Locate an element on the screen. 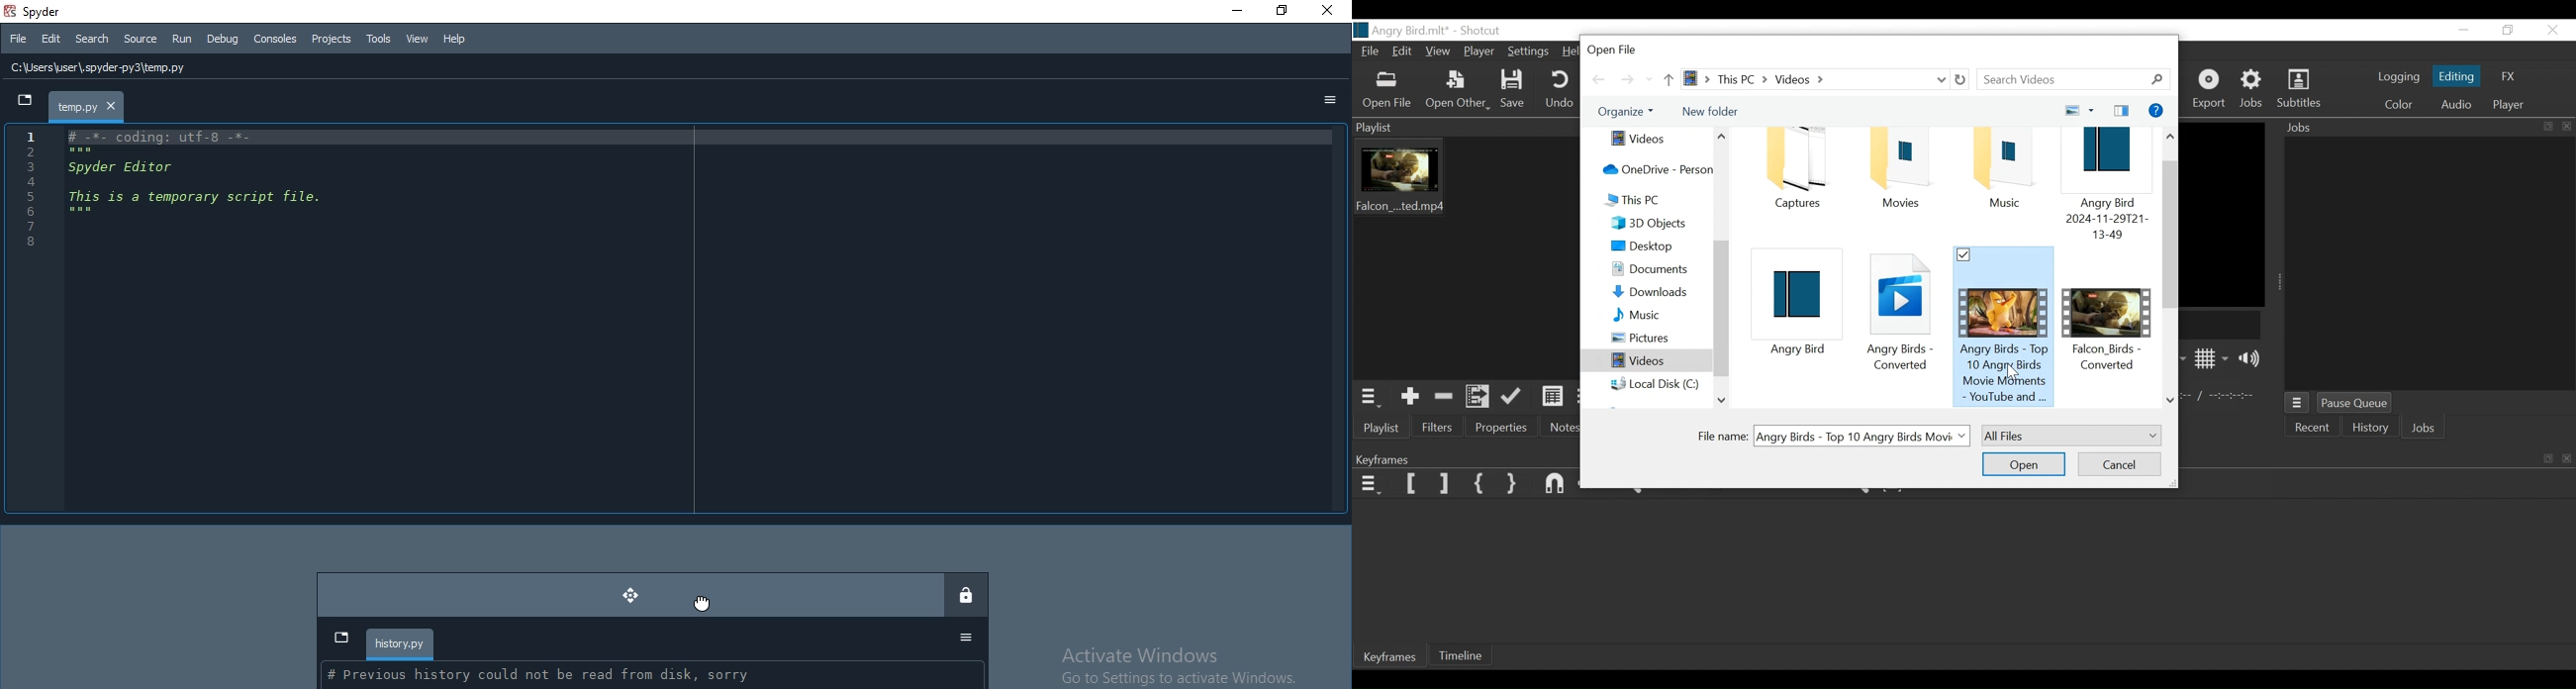 Image resolution: width=2576 pixels, height=700 pixels. Run is located at coordinates (182, 38).